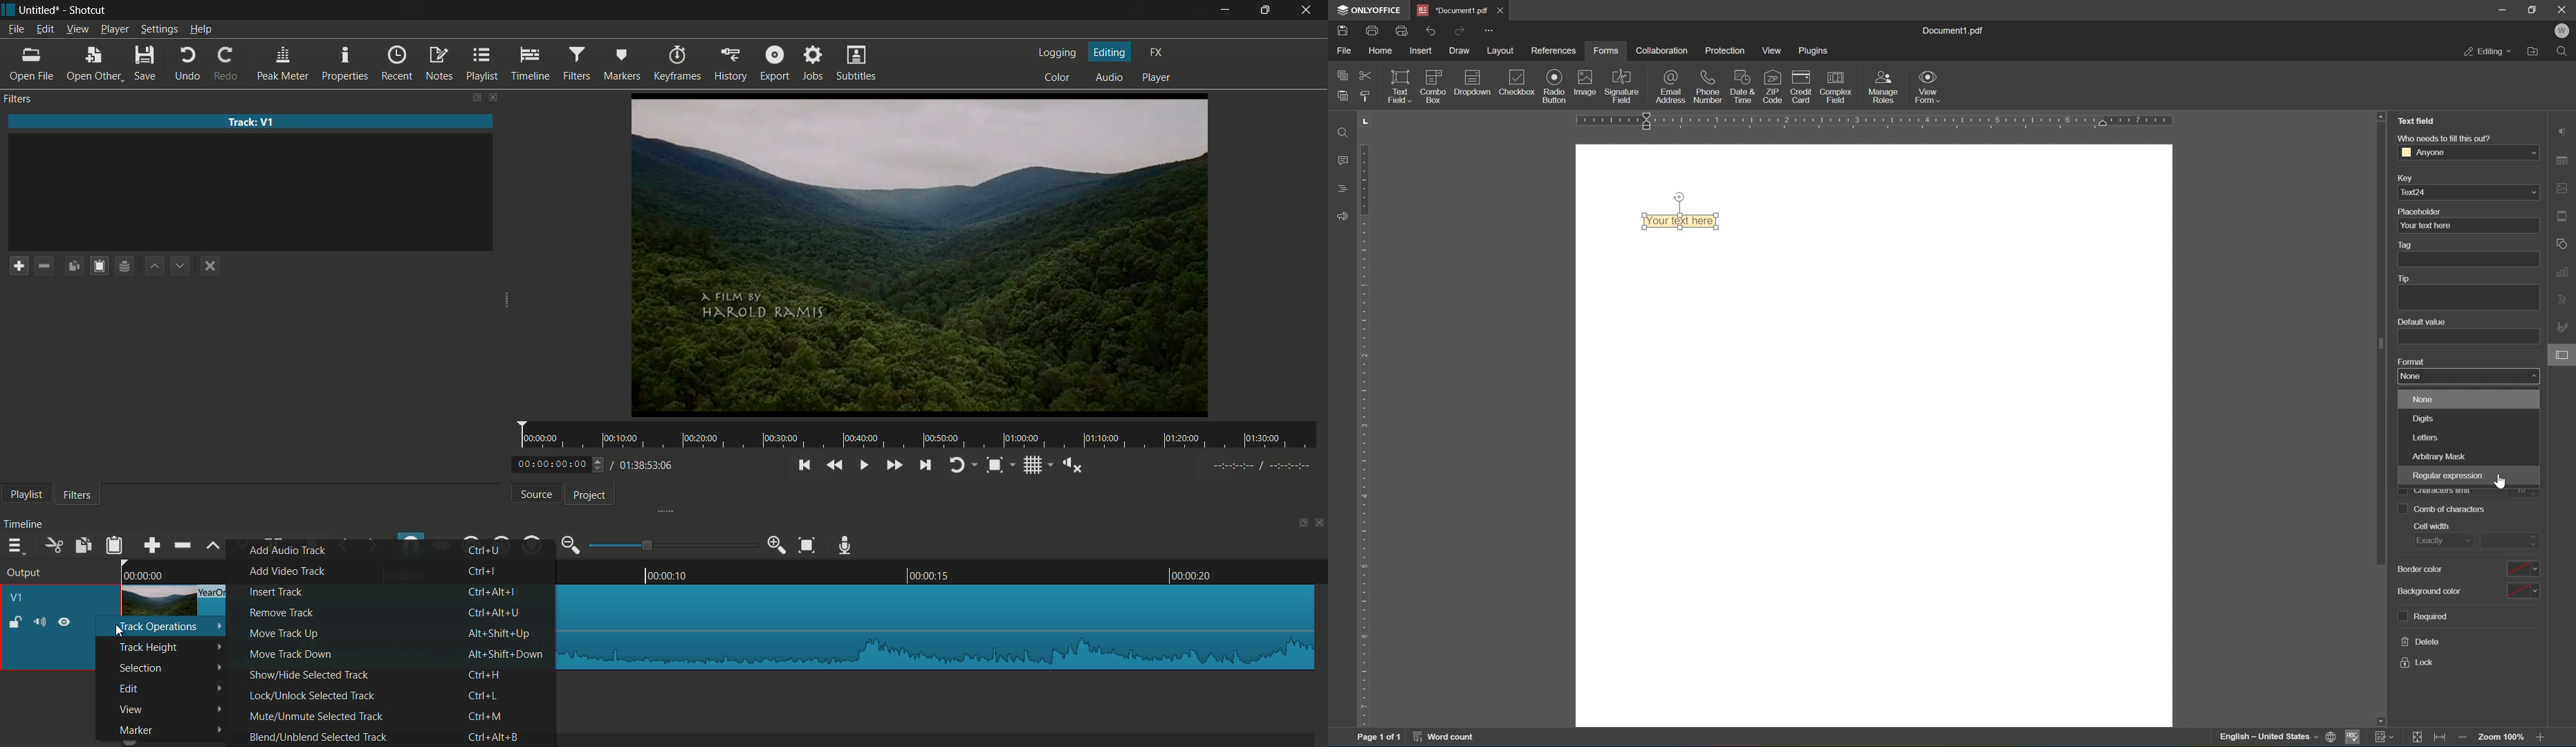 The height and width of the screenshot is (756, 2576). Describe the element at coordinates (1109, 77) in the screenshot. I see `audio` at that location.